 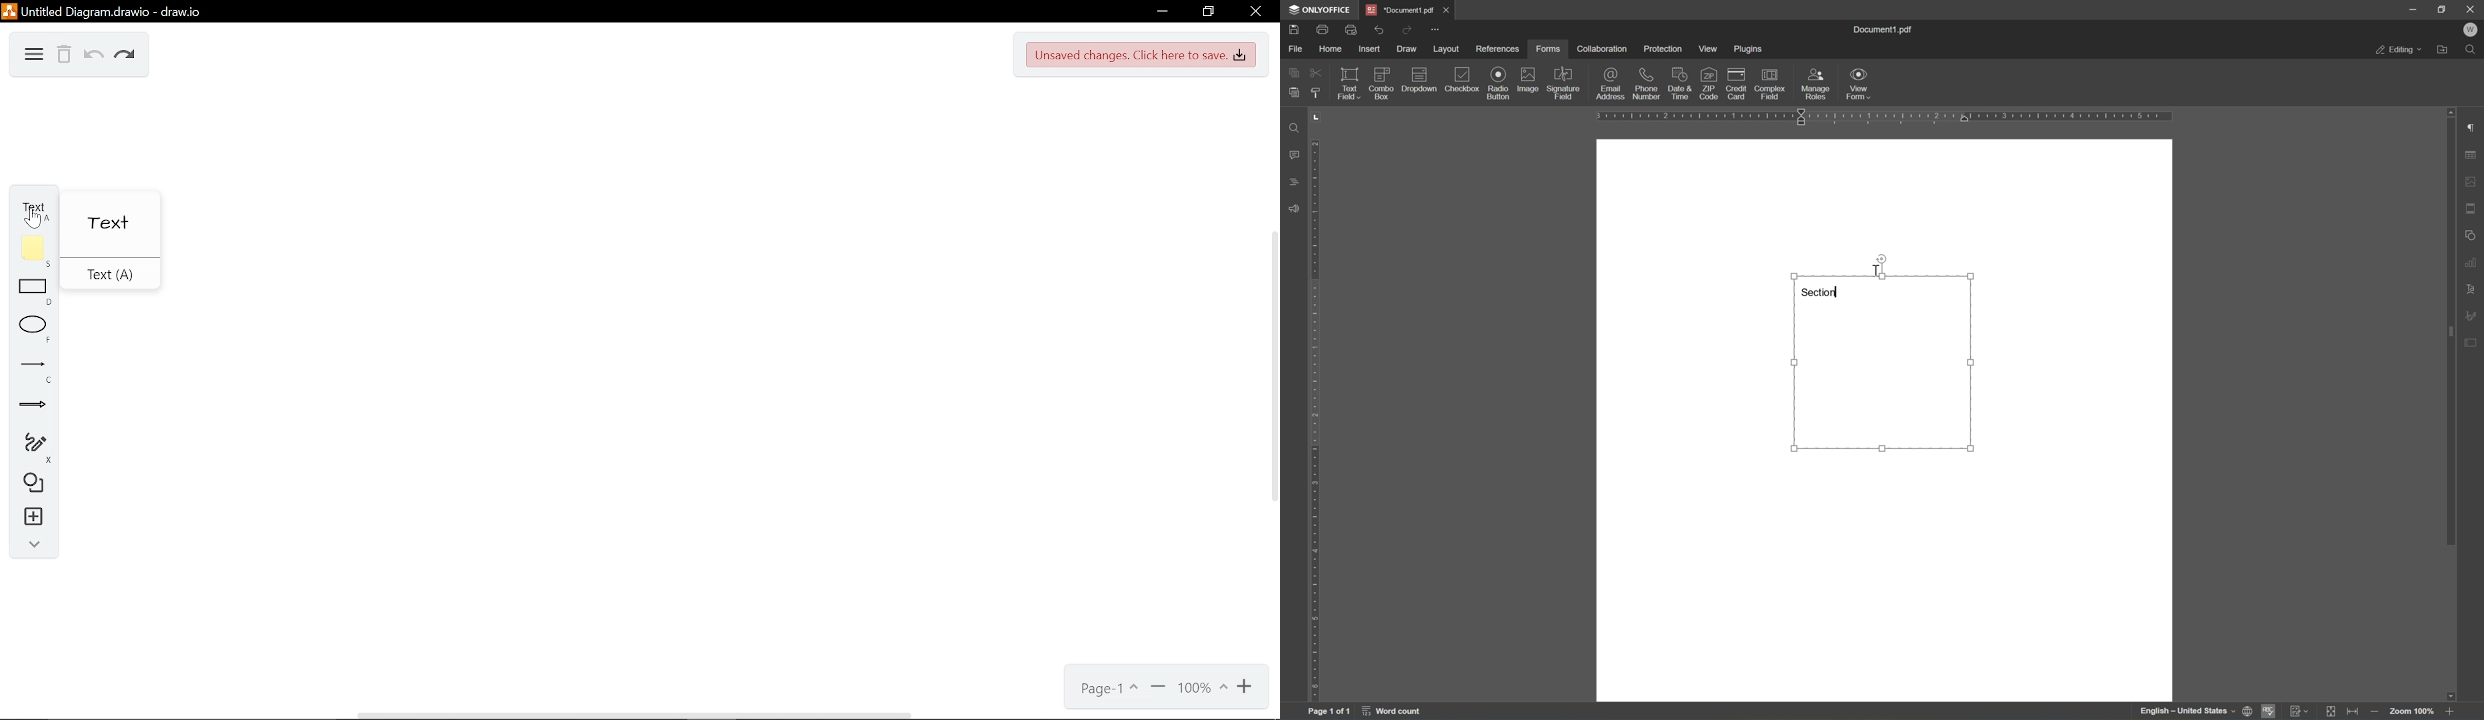 What do you see at coordinates (2450, 327) in the screenshot?
I see `scroll bar` at bounding box center [2450, 327].